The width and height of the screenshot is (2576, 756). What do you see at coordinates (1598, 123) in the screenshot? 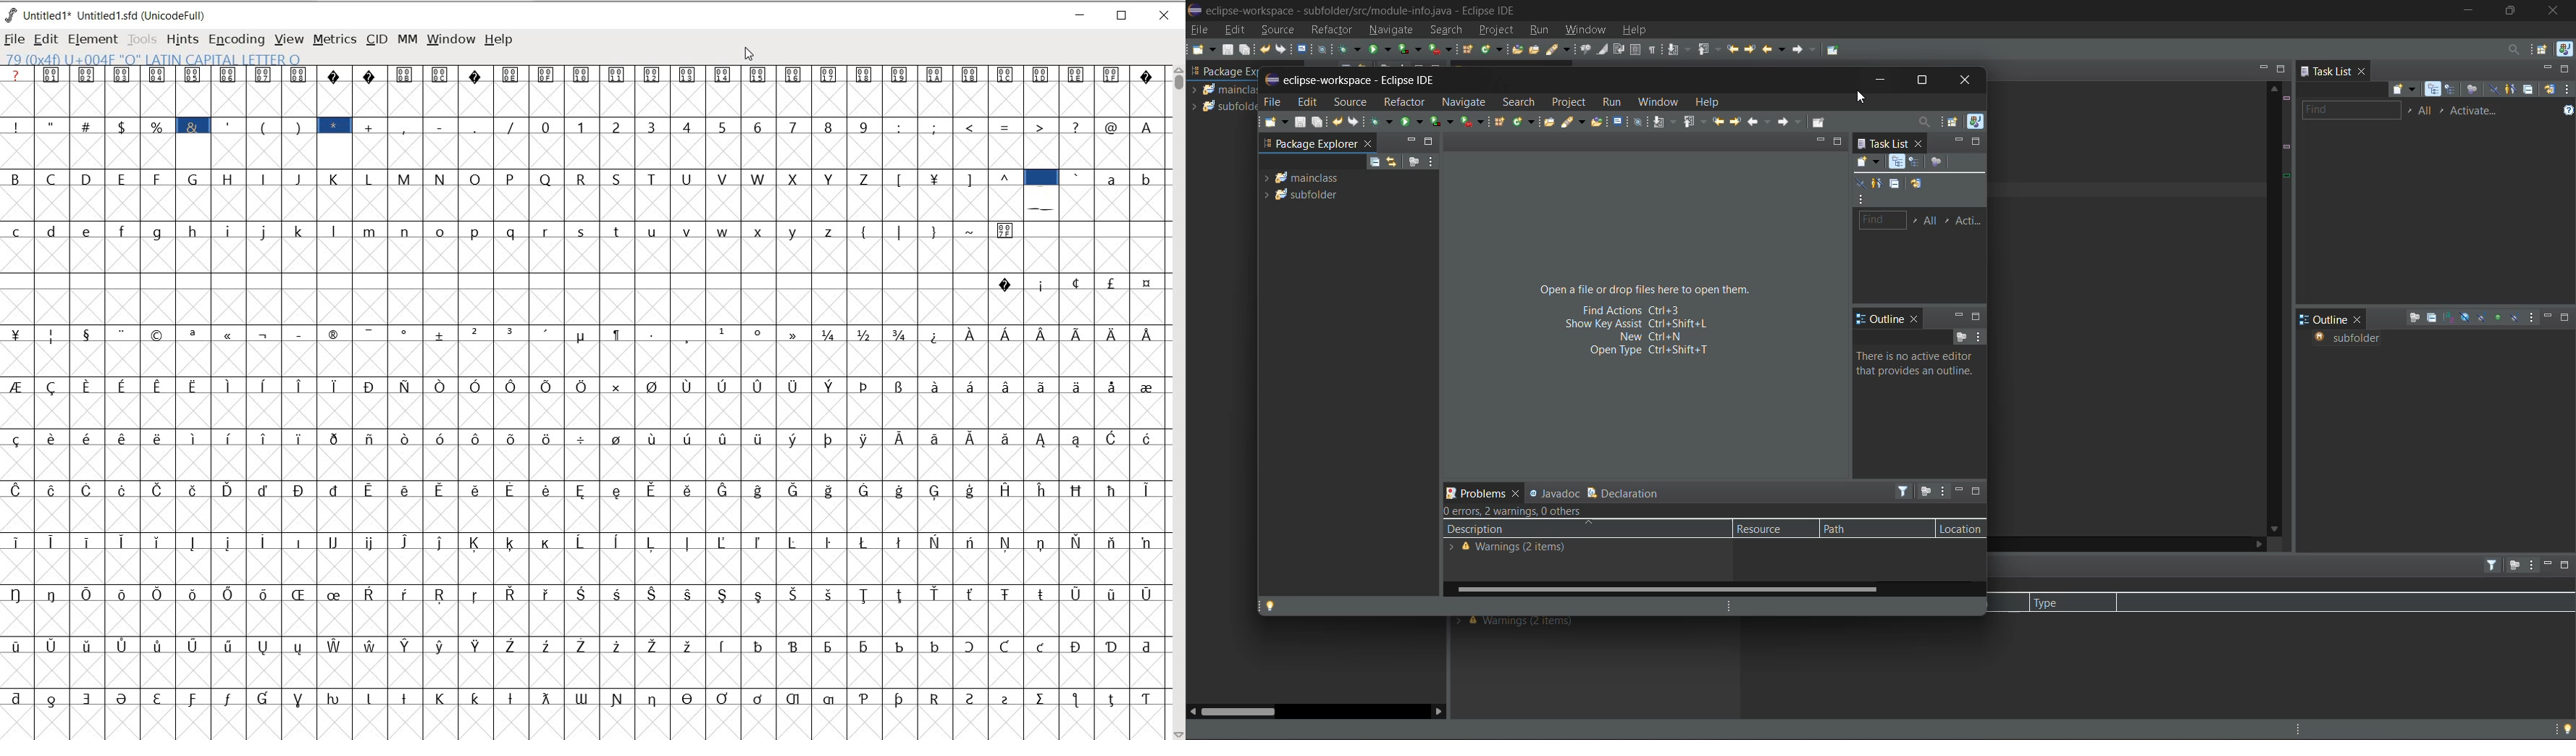
I see `open type` at bounding box center [1598, 123].